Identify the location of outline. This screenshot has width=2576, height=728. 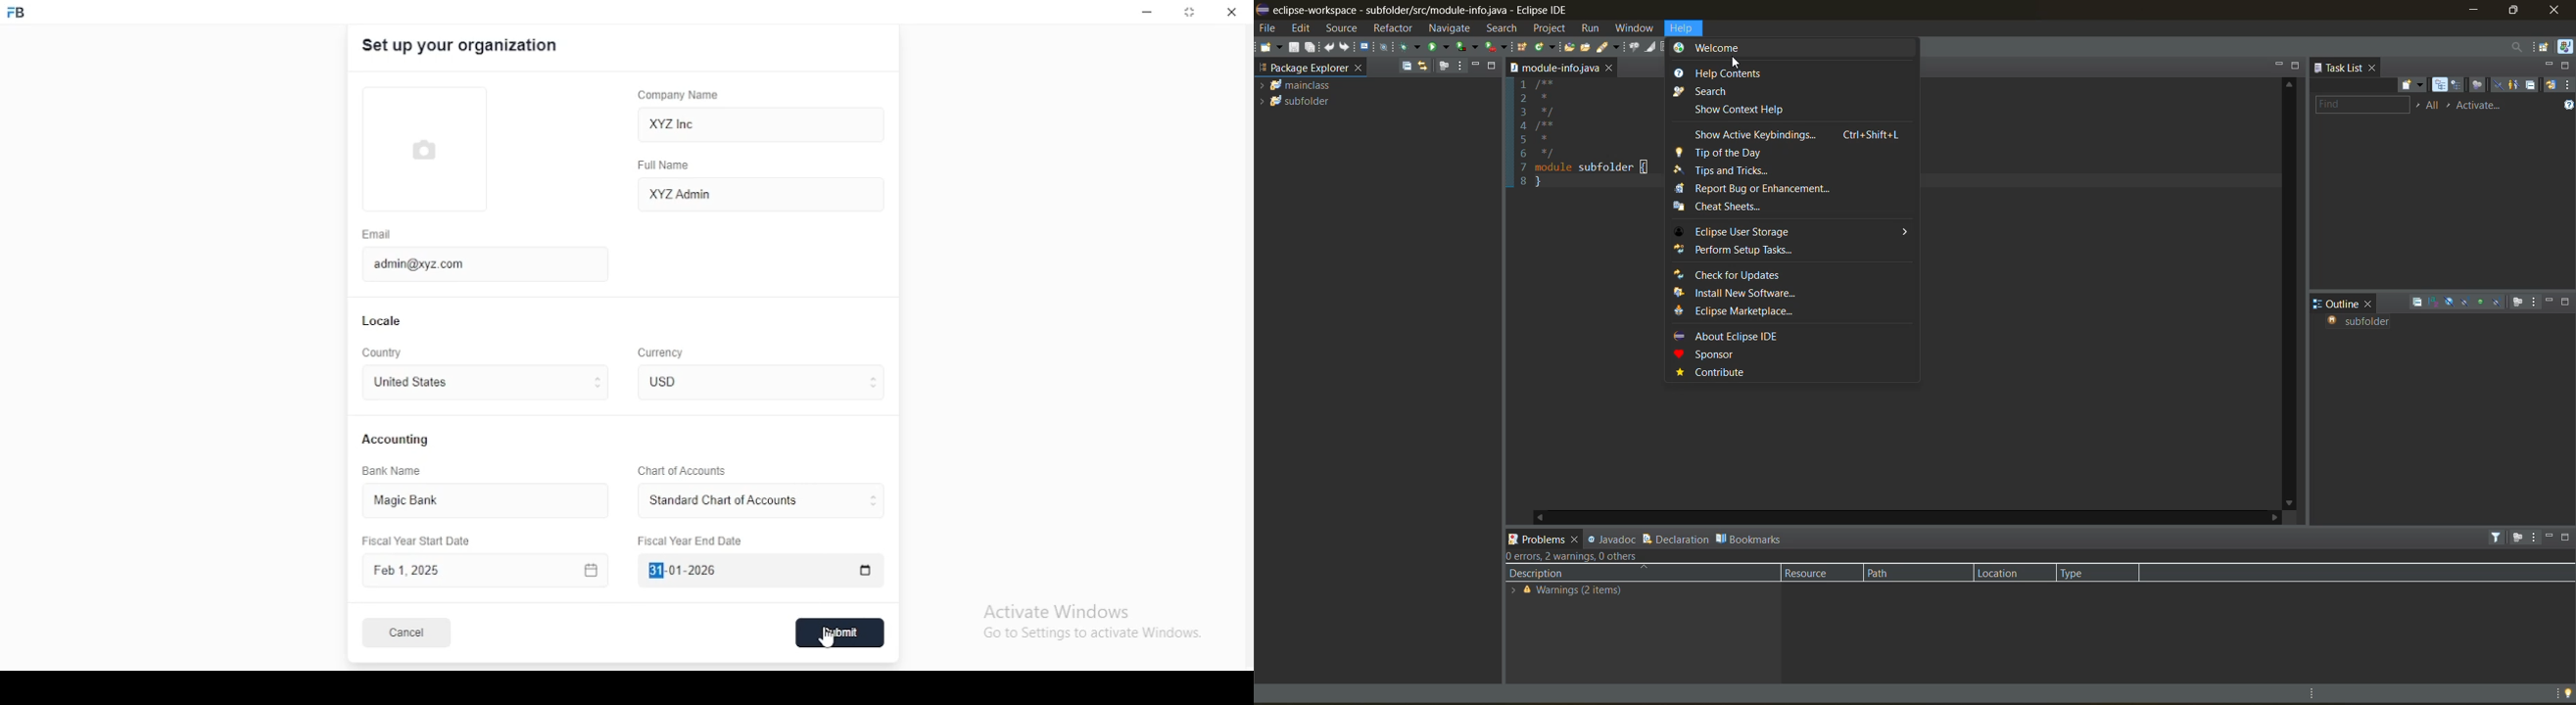
(2339, 302).